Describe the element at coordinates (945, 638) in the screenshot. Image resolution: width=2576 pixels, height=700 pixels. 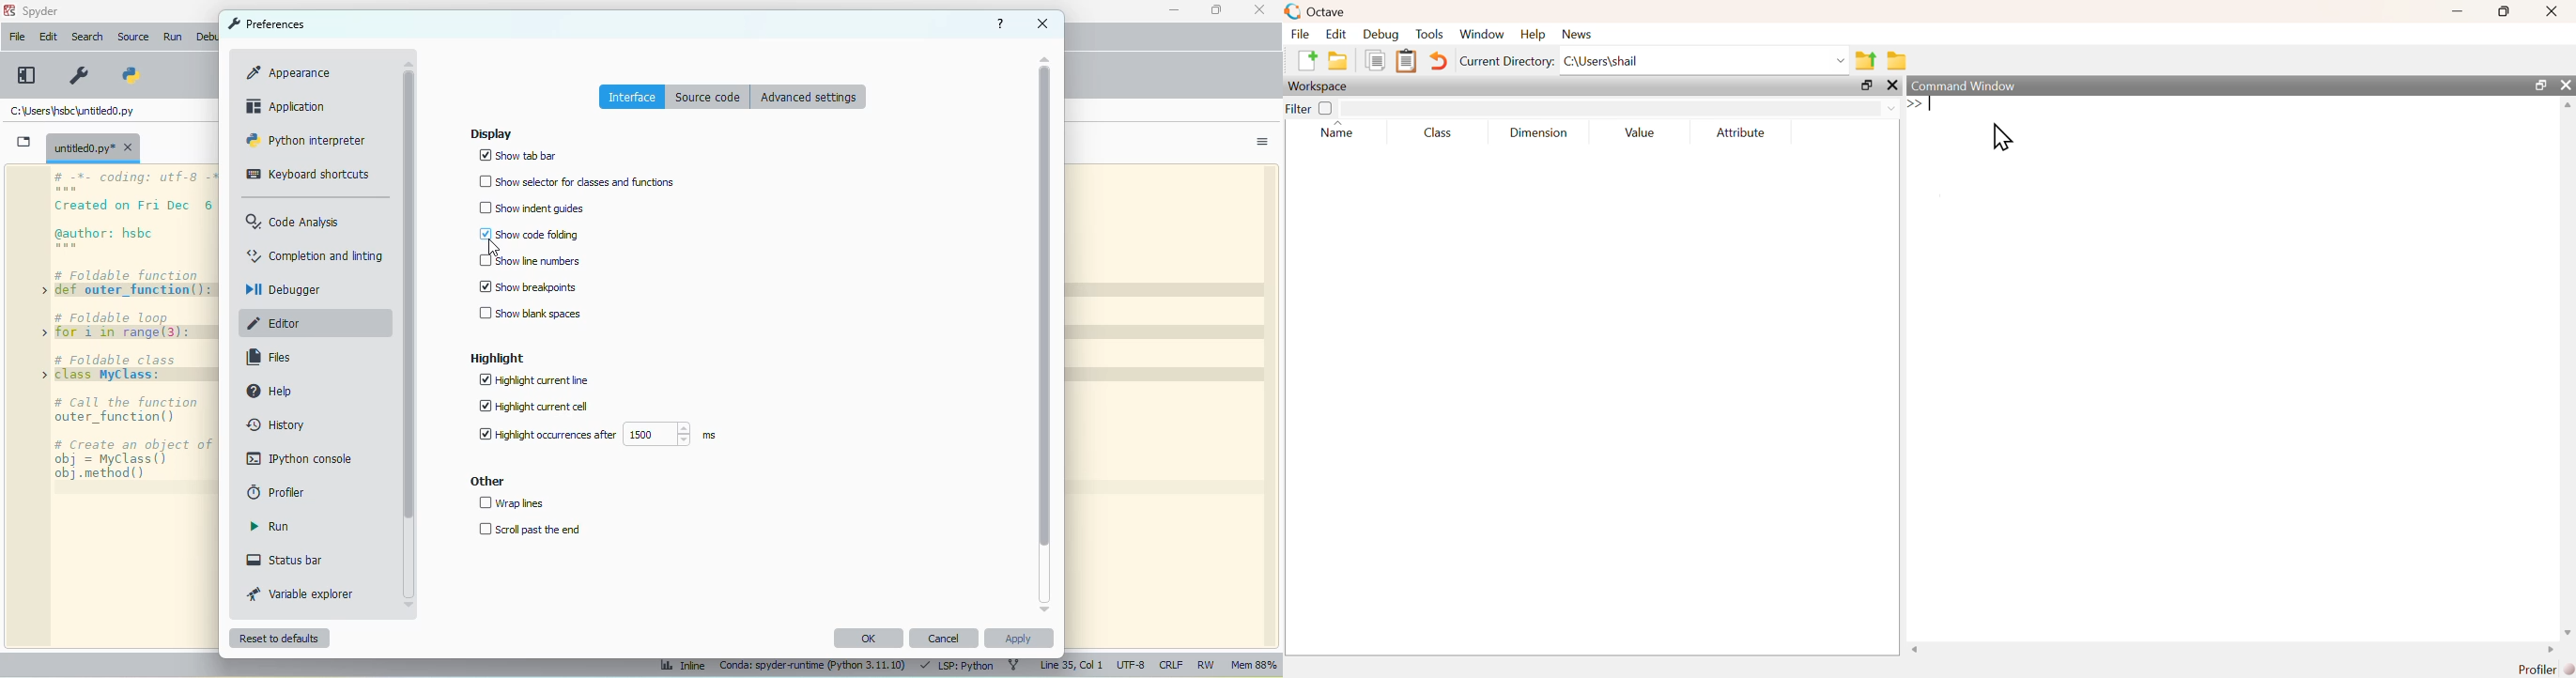
I see `cancel` at that location.